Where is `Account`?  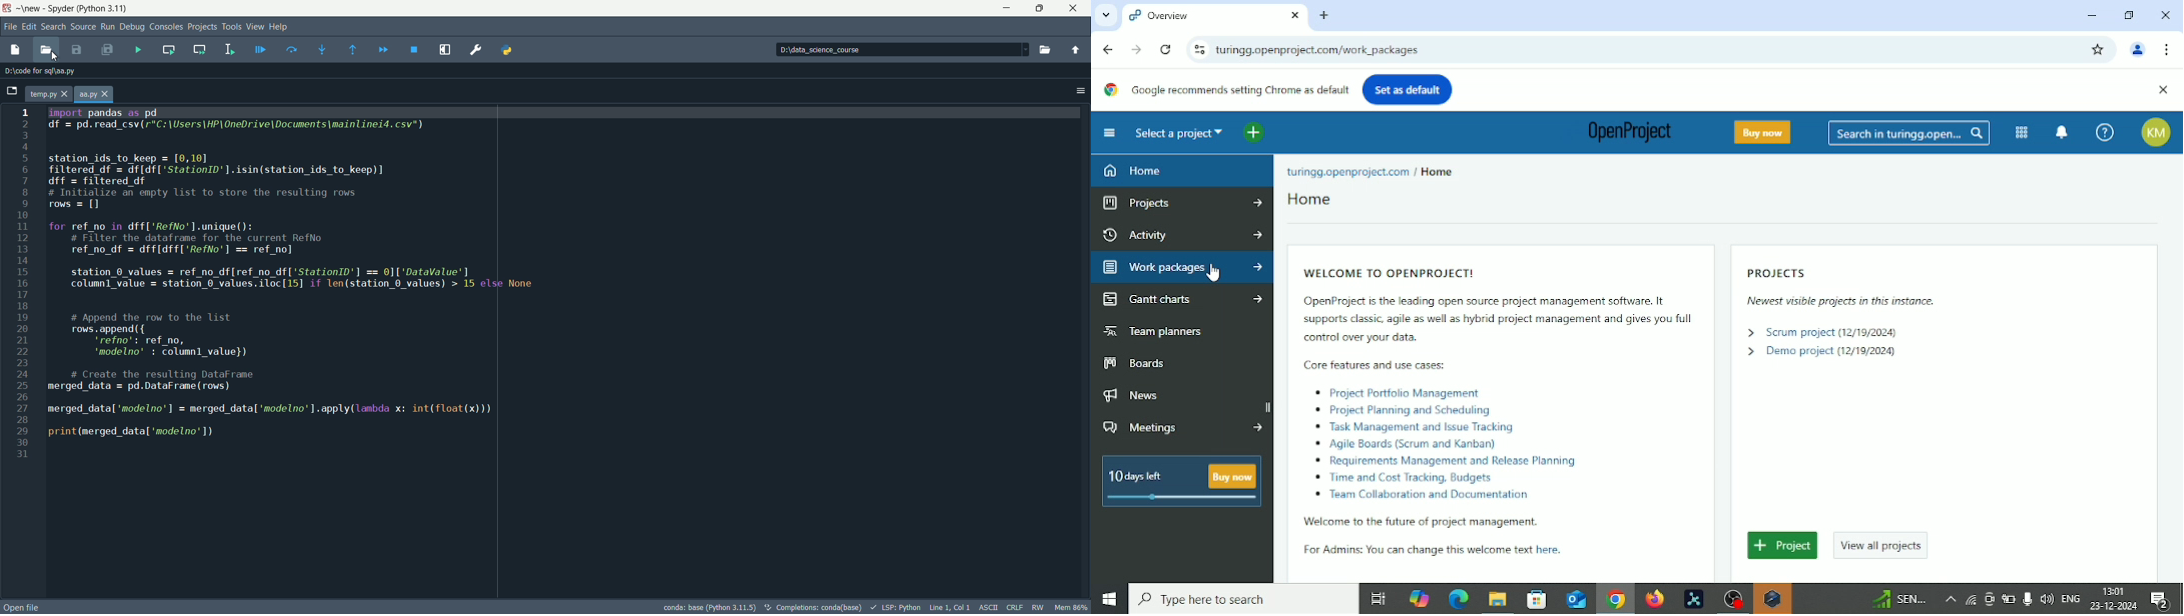
Account is located at coordinates (2138, 51).